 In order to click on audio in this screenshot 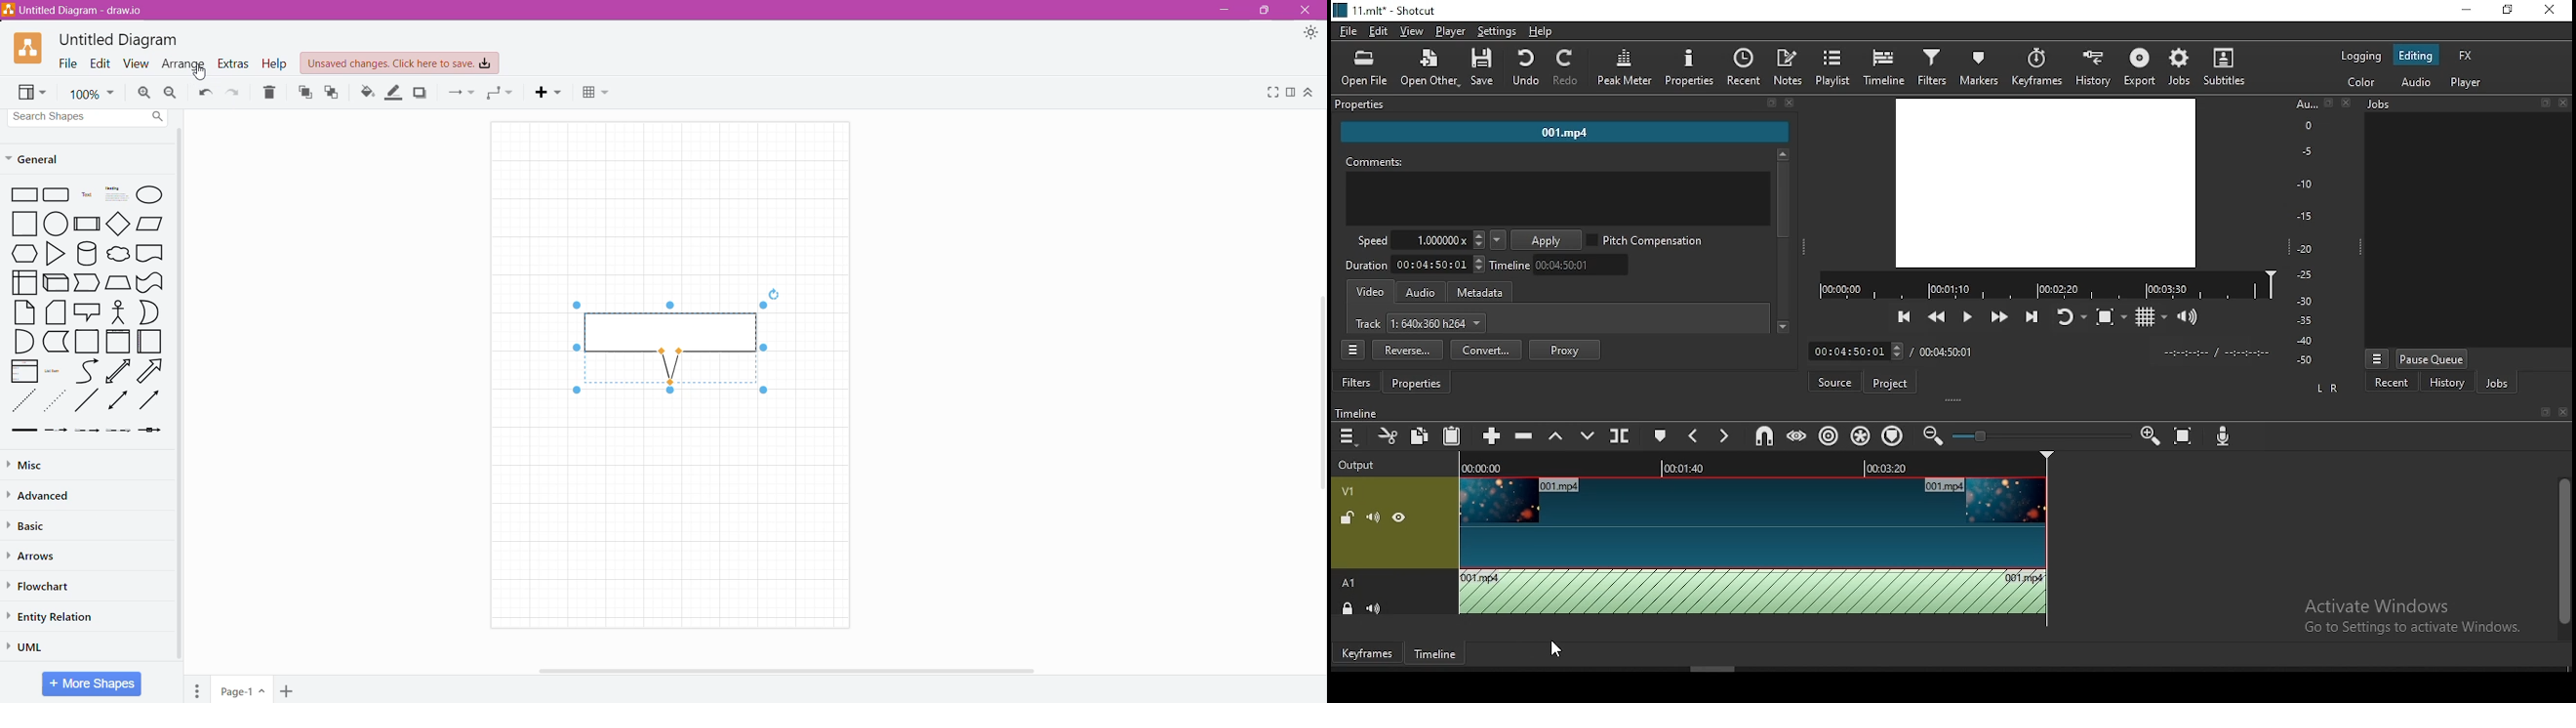, I will do `click(2414, 82)`.